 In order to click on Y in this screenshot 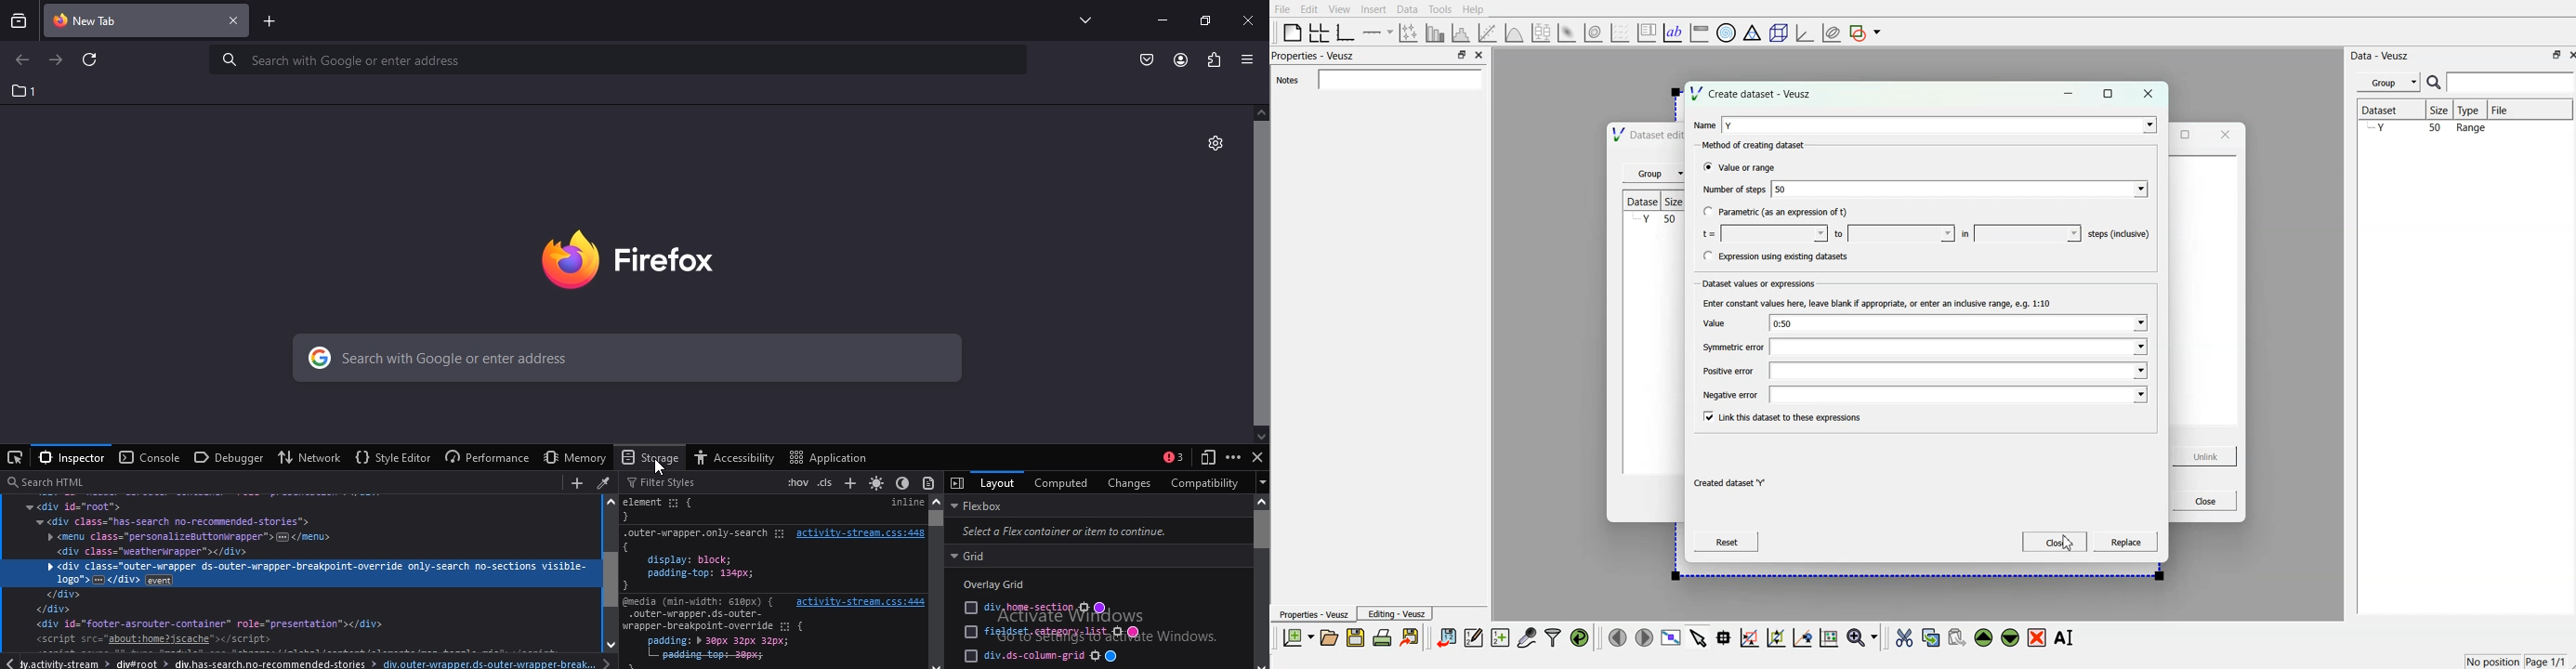, I will do `click(1941, 124)`.